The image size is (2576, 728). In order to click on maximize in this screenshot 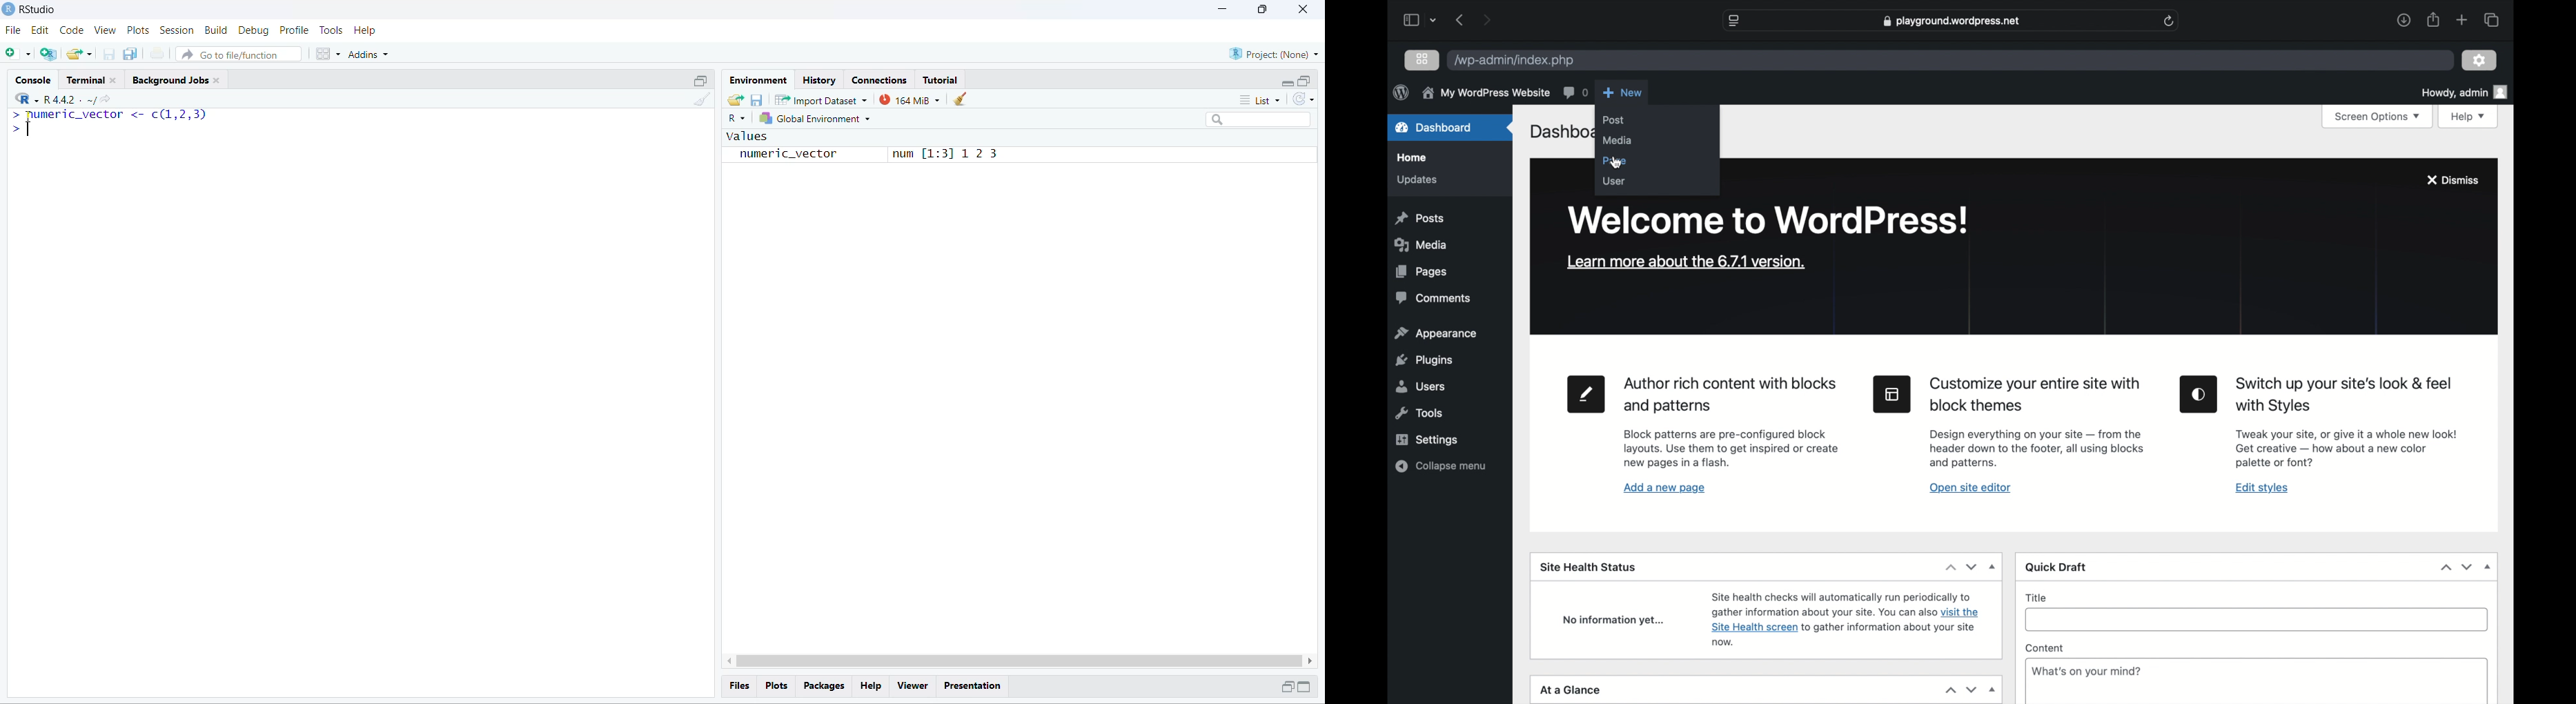, I will do `click(1305, 686)`.